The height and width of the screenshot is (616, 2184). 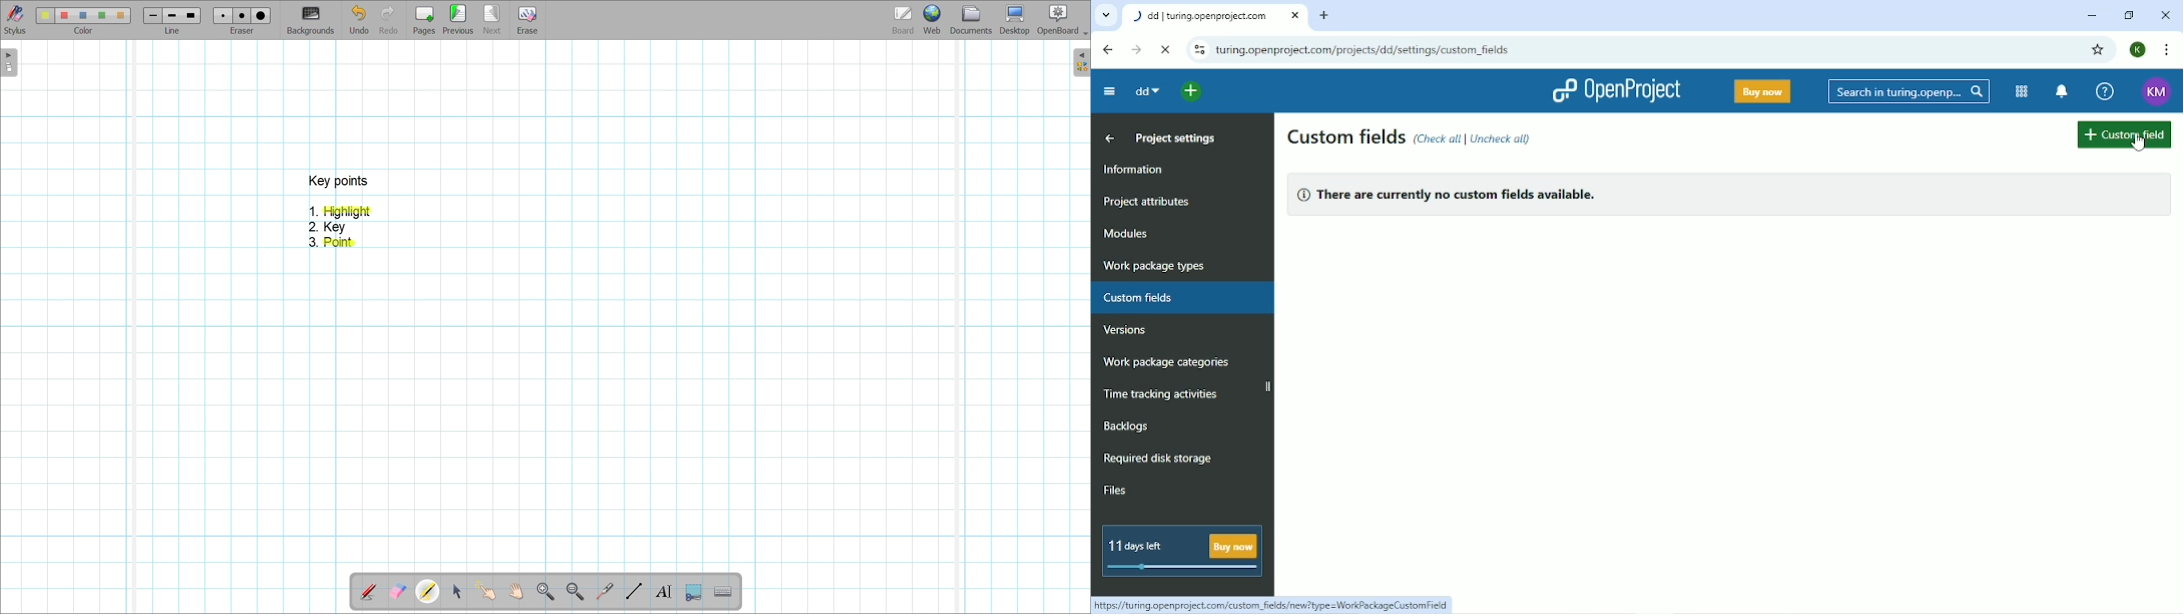 I want to click on Minimize, so click(x=2092, y=16).